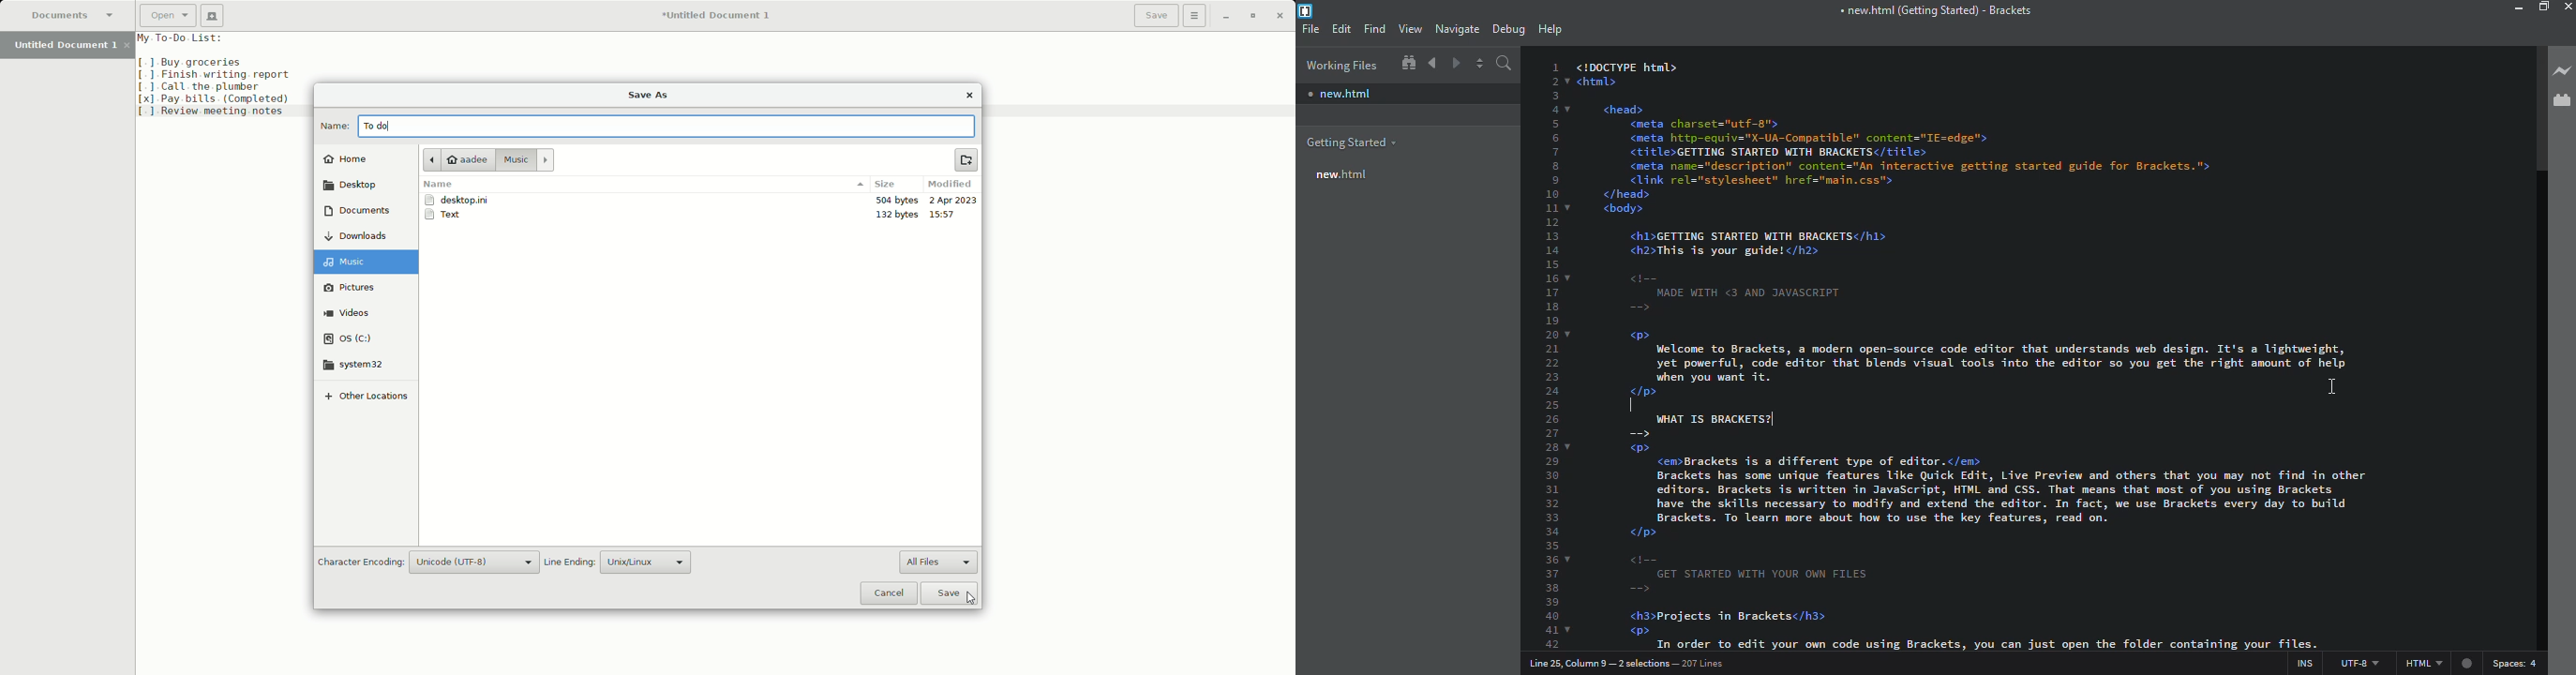 The height and width of the screenshot is (700, 2576). Describe the element at coordinates (2533, 109) in the screenshot. I see `scroll bar` at that location.